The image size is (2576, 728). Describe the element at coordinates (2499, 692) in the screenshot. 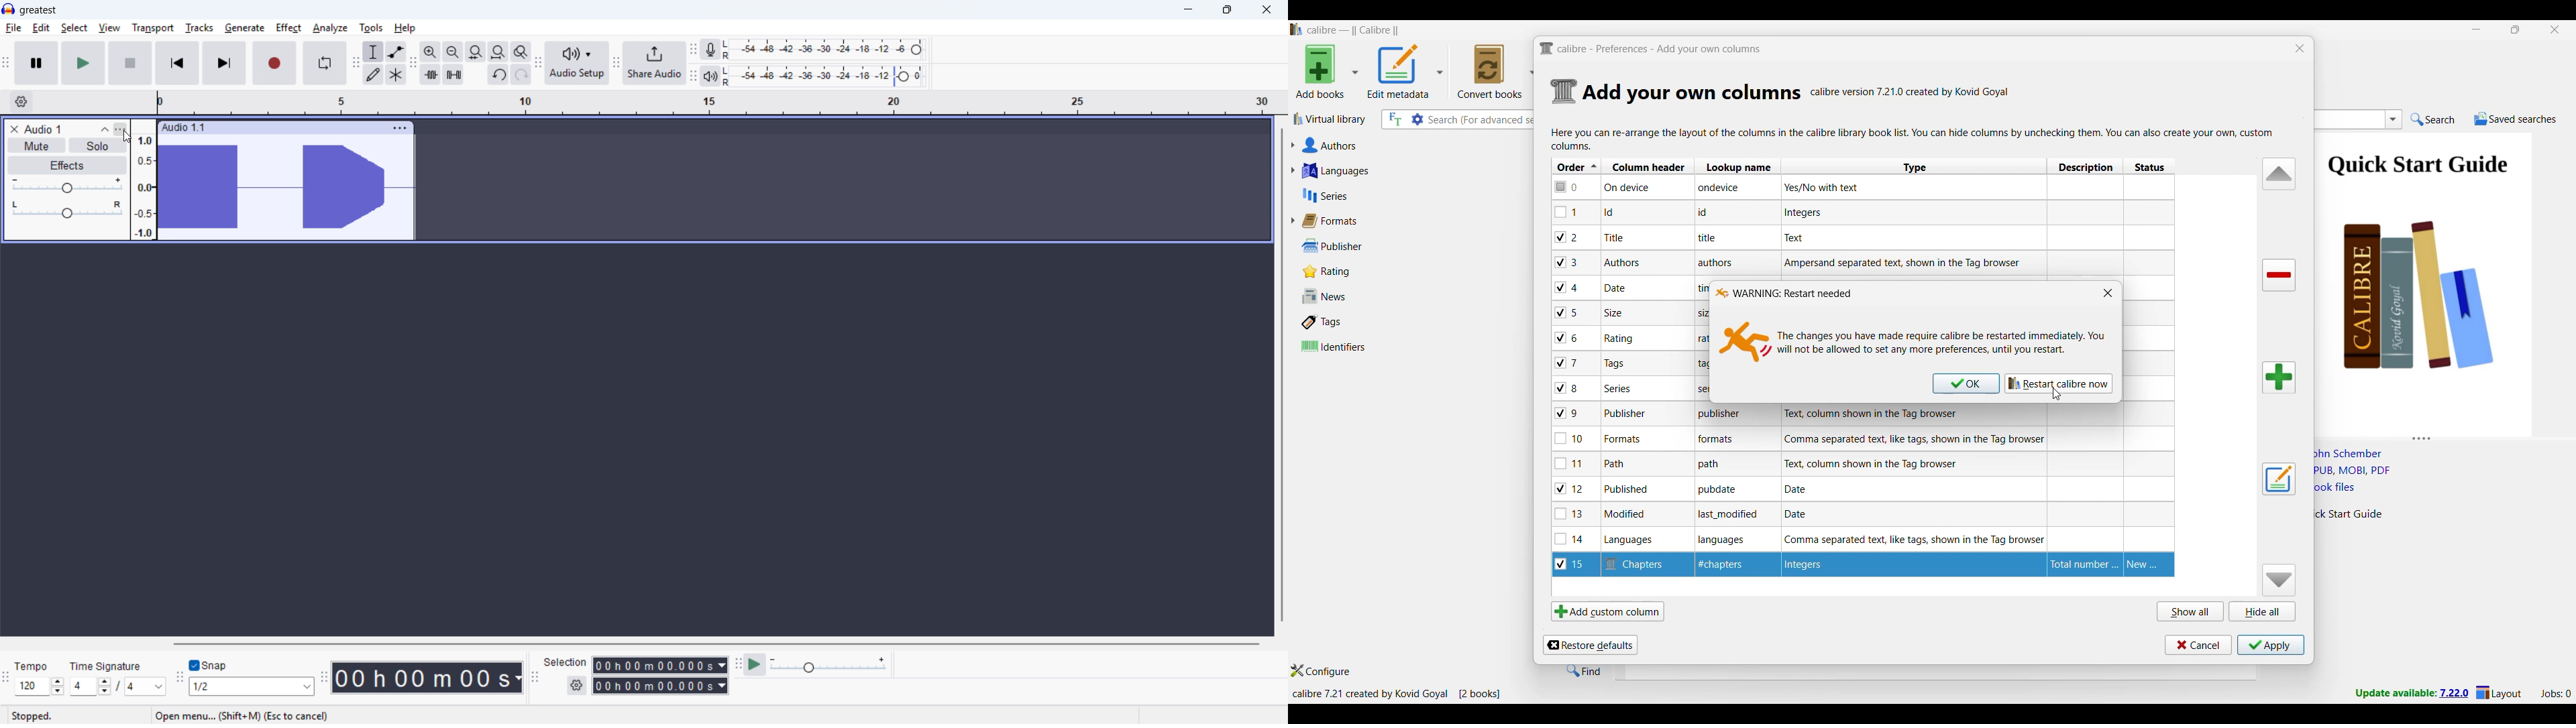

I see `Layout settings` at that location.